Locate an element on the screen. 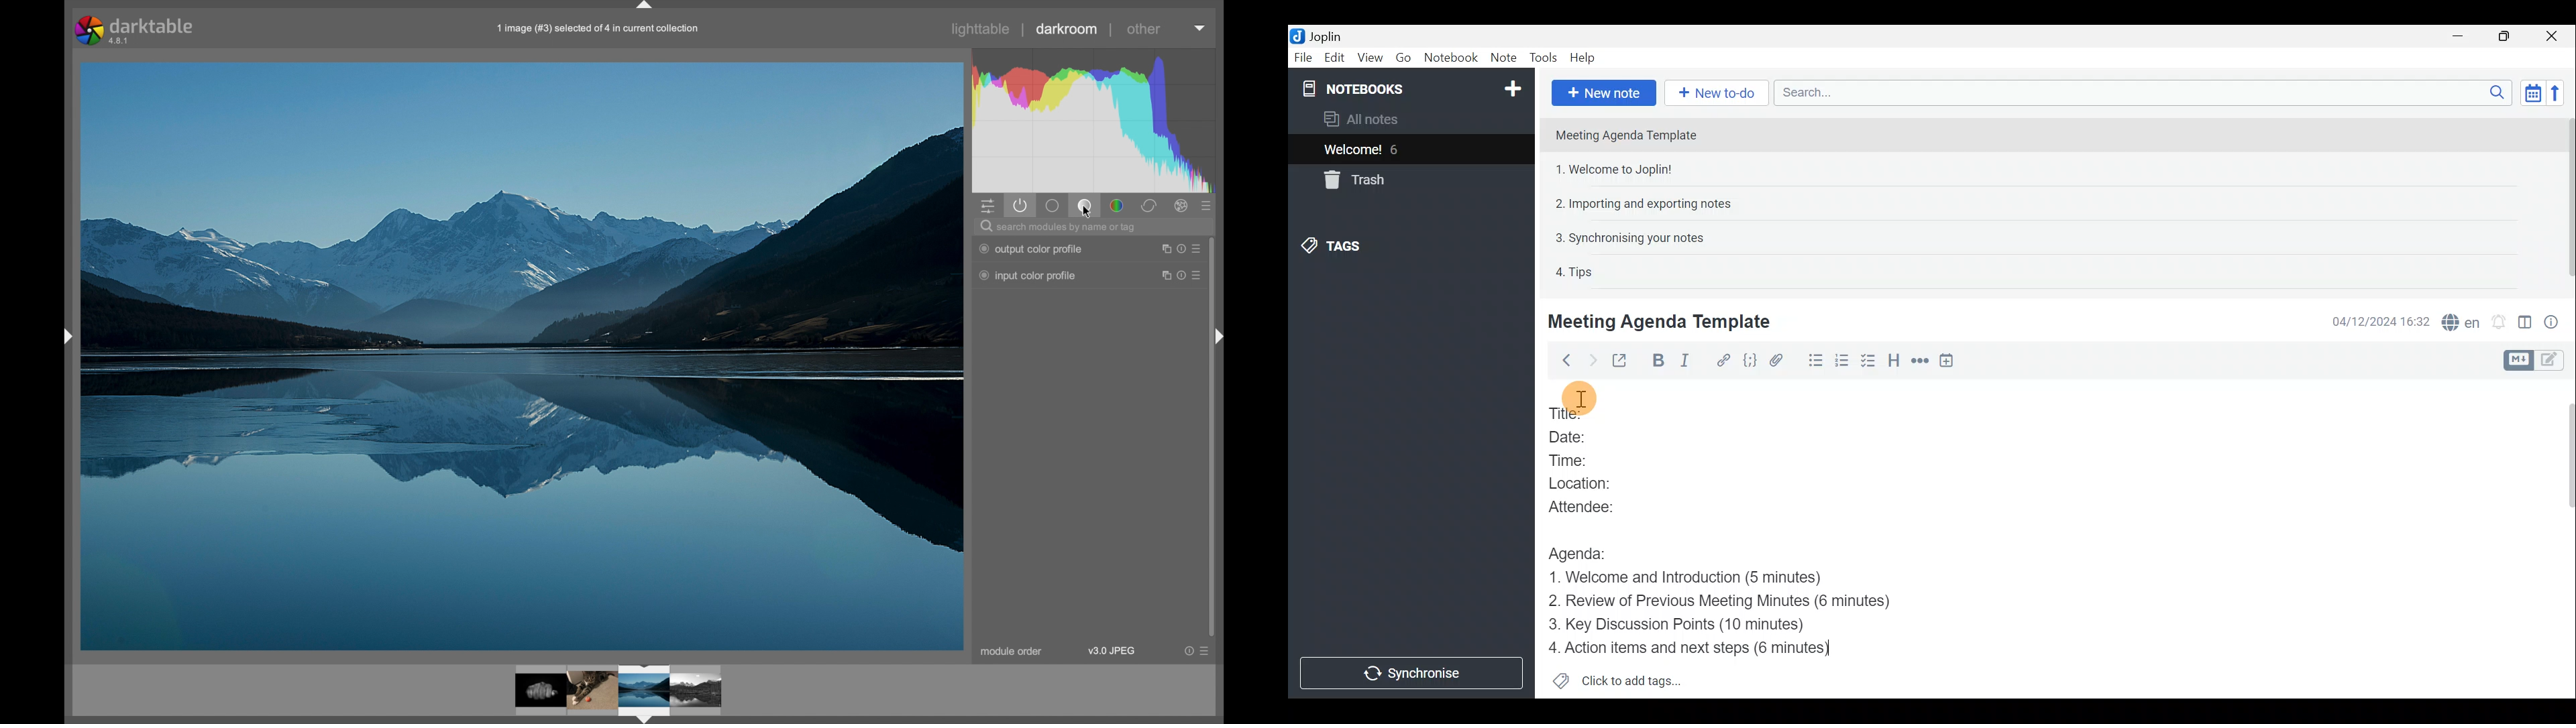 Image resolution: width=2576 pixels, height=728 pixels. Close is located at coordinates (2553, 37).